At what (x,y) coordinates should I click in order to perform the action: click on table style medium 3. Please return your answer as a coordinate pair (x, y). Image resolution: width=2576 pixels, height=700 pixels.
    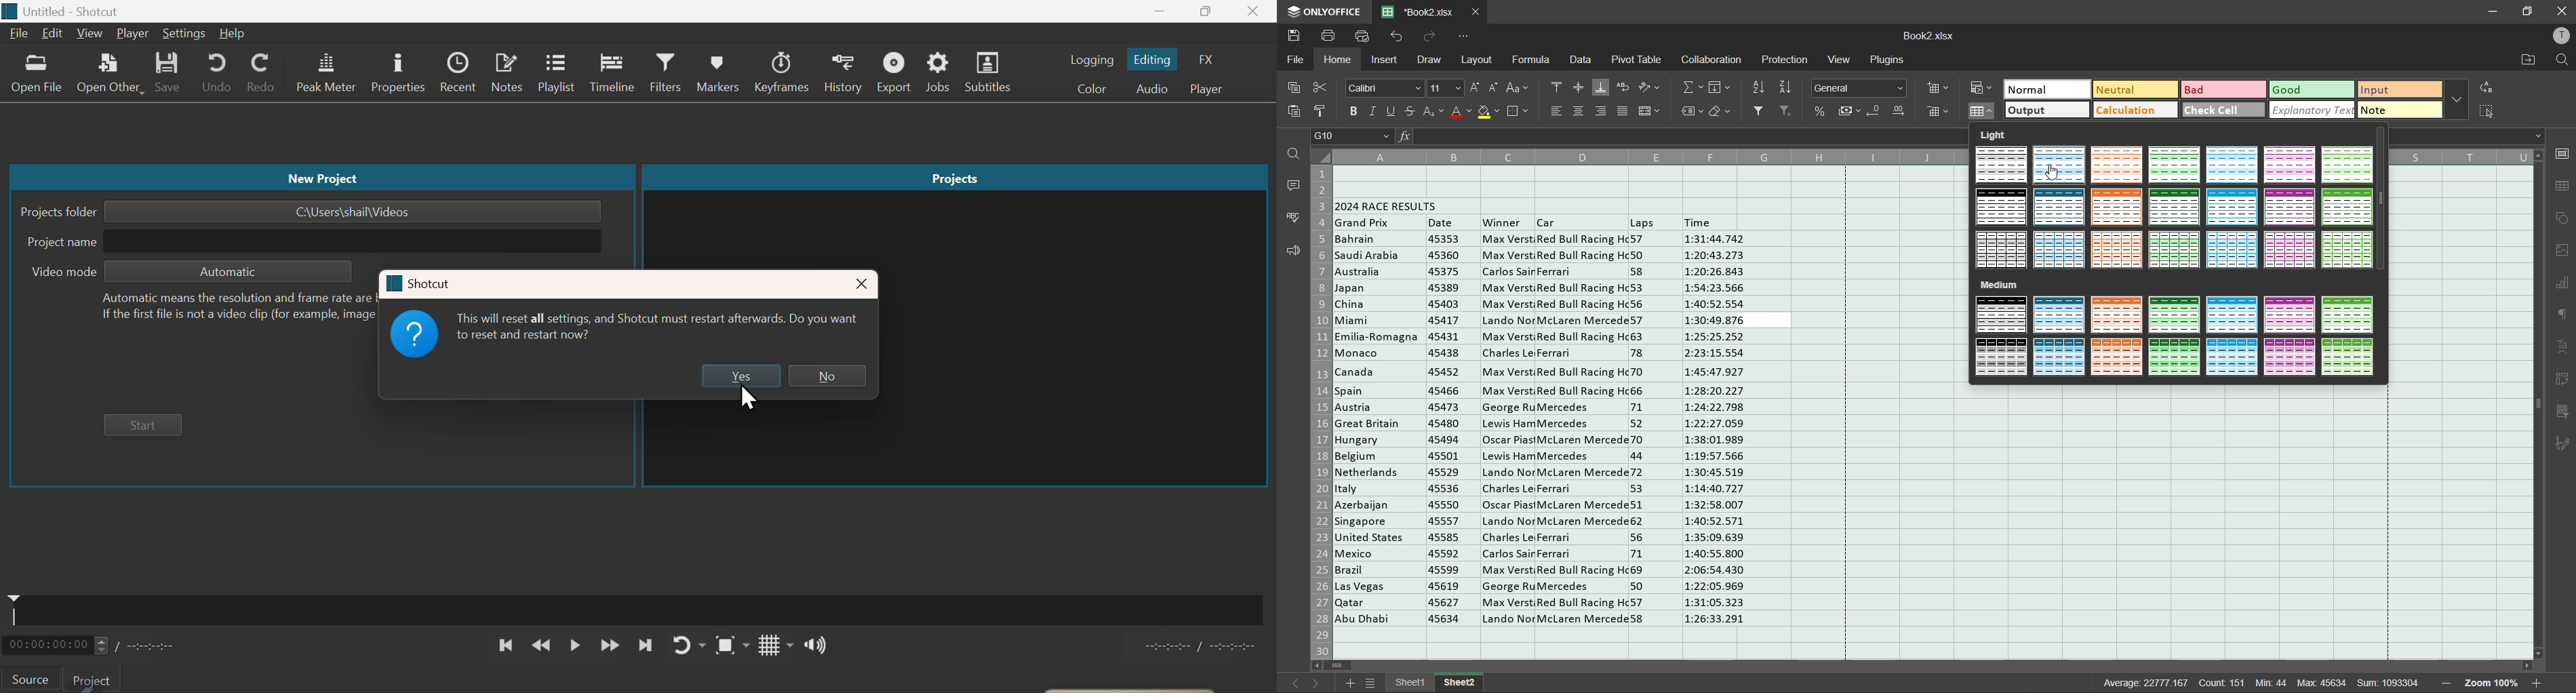
    Looking at the image, I should click on (2119, 315).